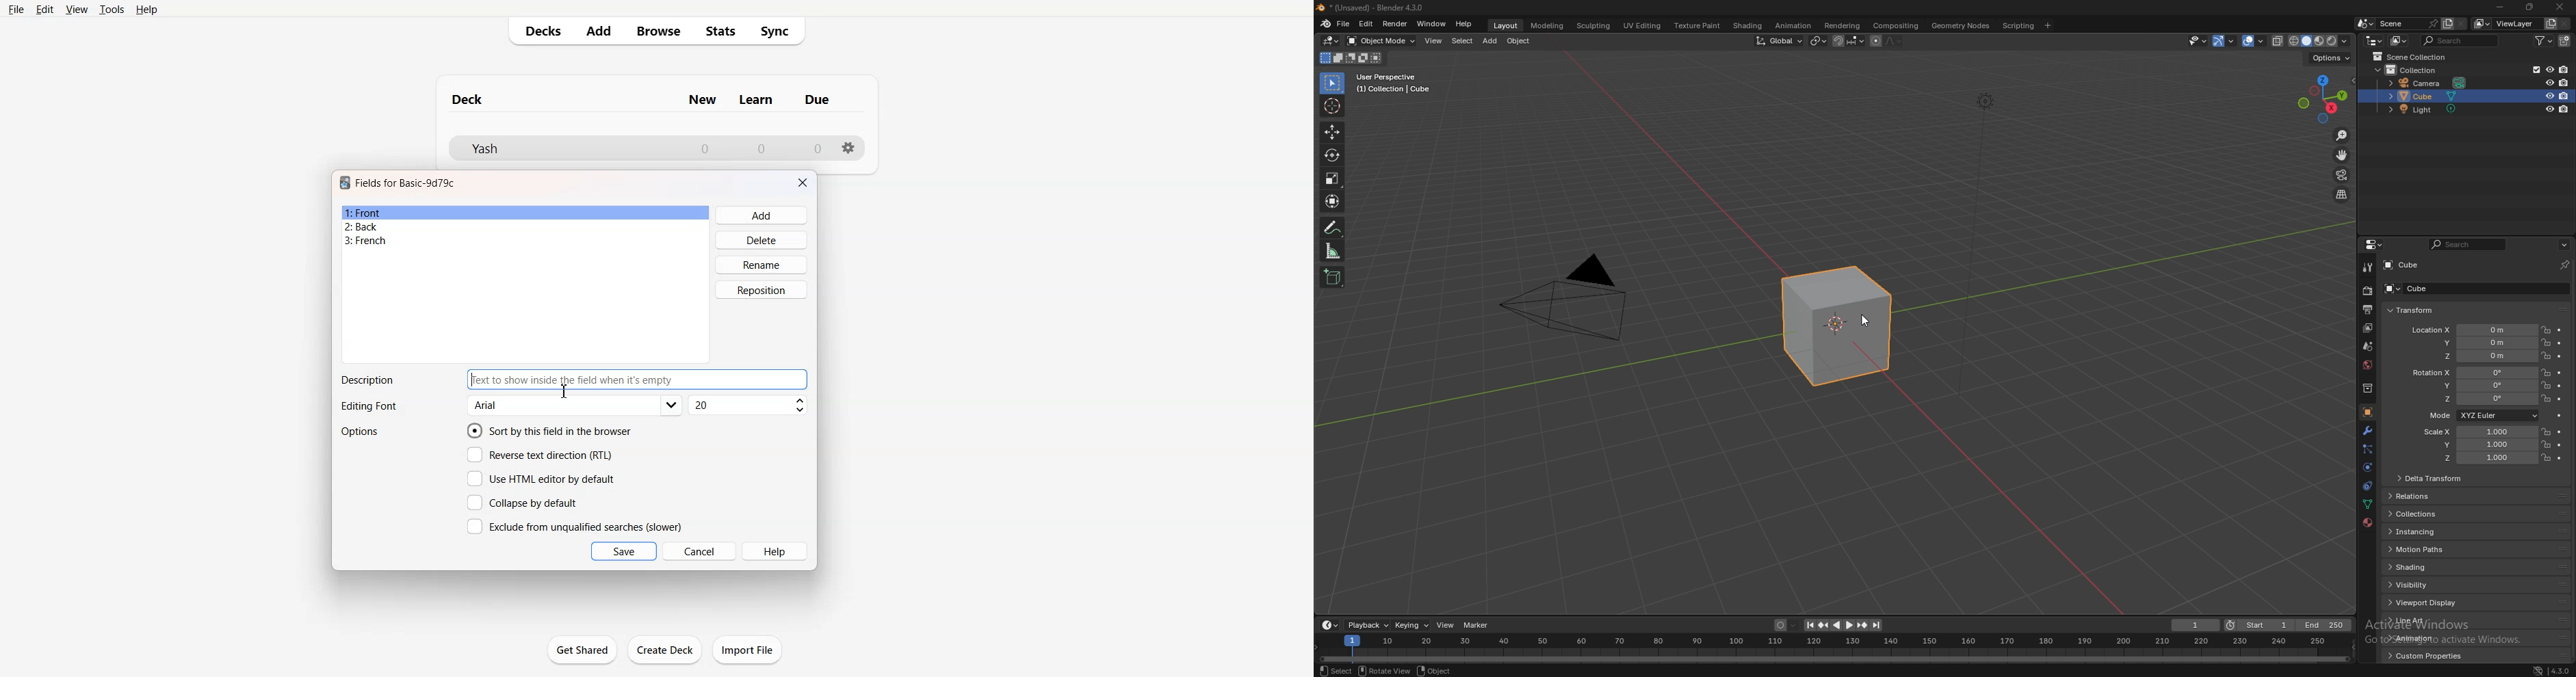 Image resolution: width=2576 pixels, height=700 pixels. I want to click on Back, so click(525, 226).